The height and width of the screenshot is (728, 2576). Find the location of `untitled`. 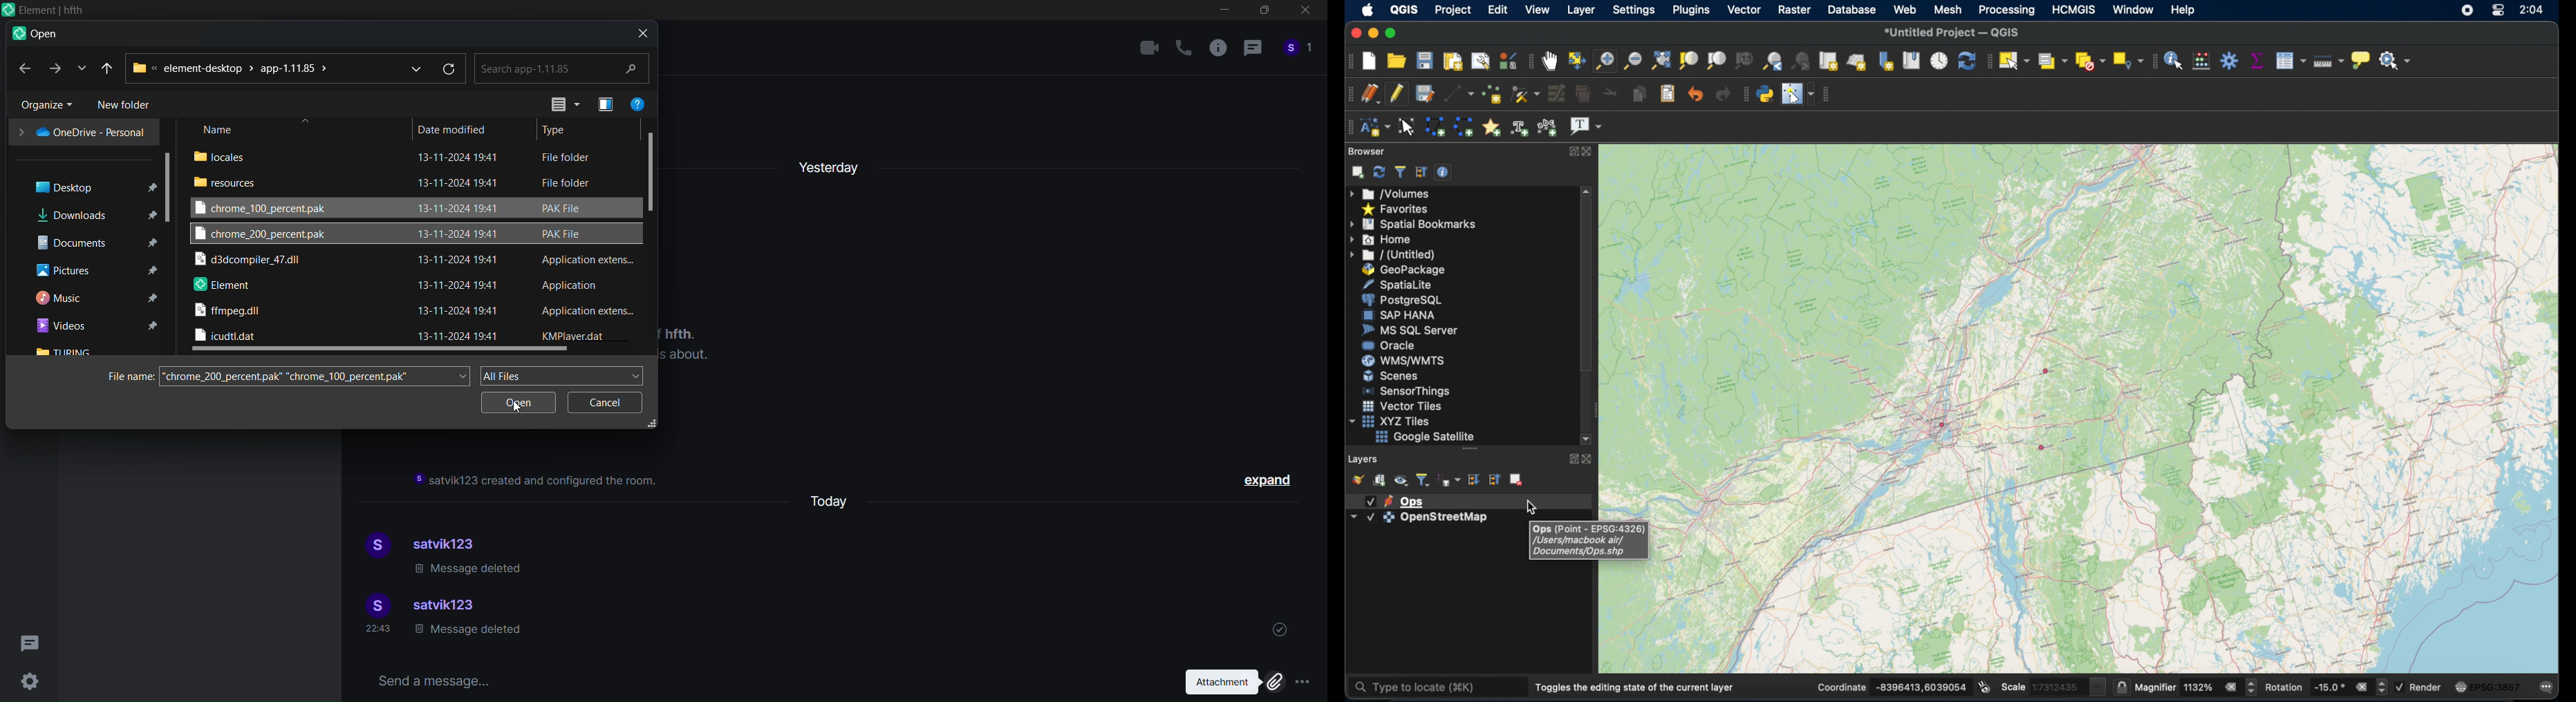

untitled is located at coordinates (1390, 255).